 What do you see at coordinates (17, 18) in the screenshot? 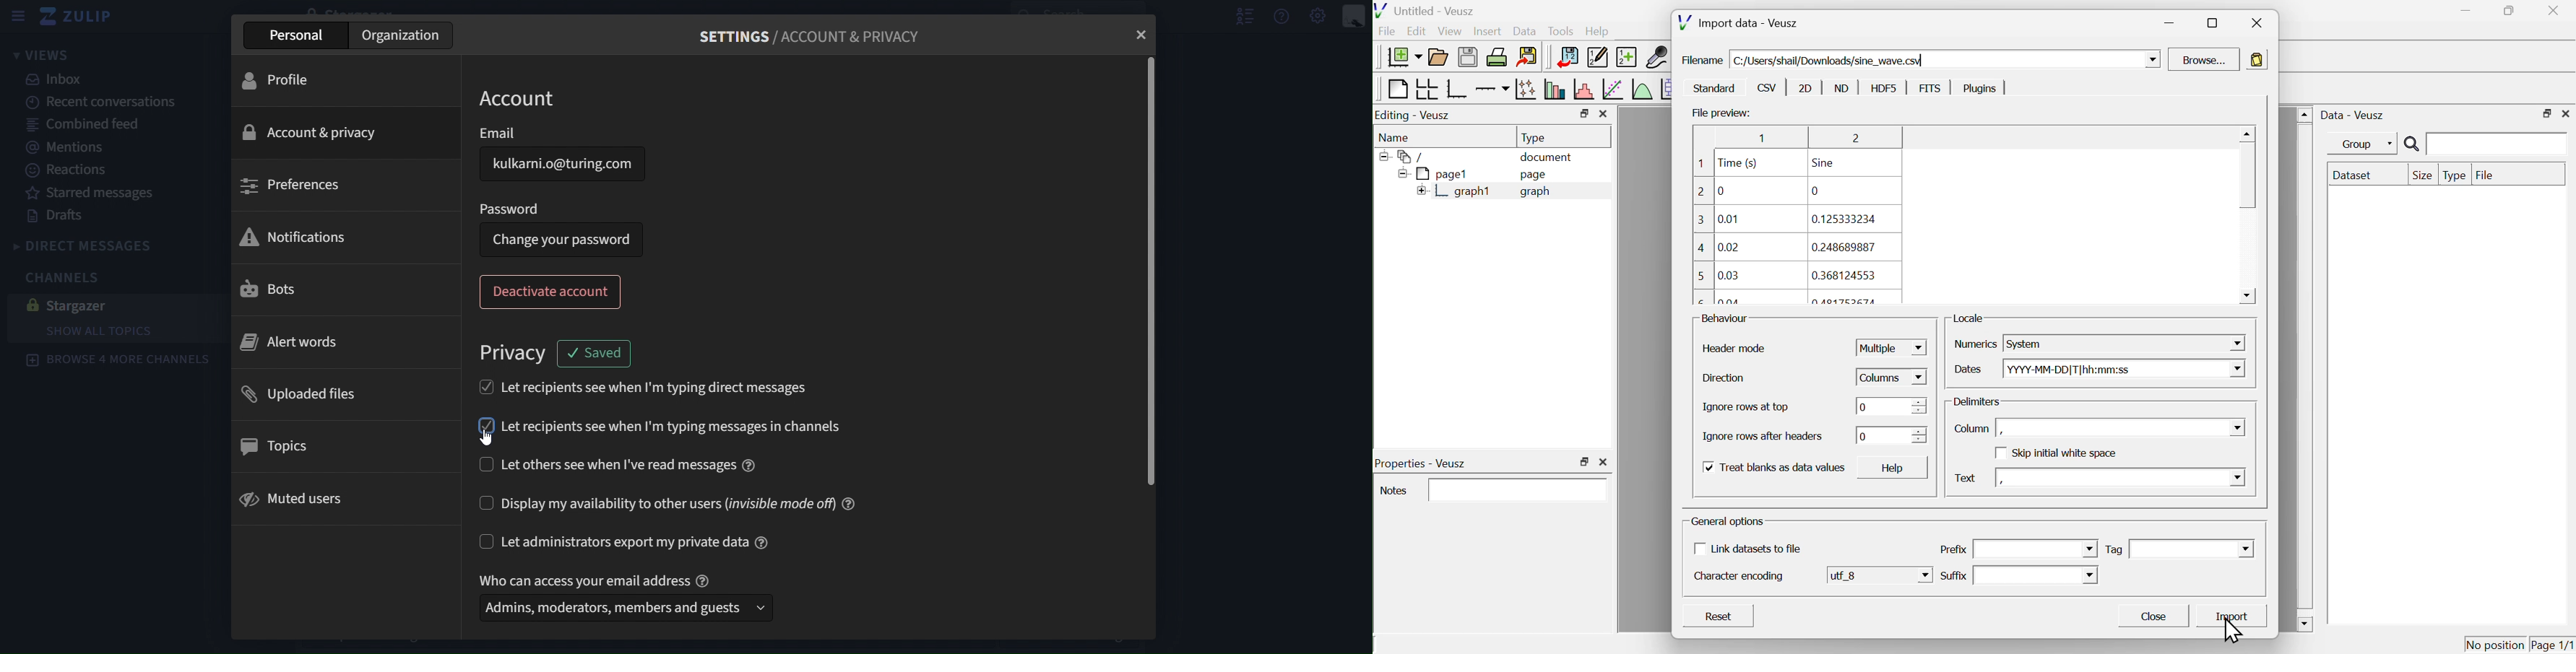
I see `sidebar` at bounding box center [17, 18].